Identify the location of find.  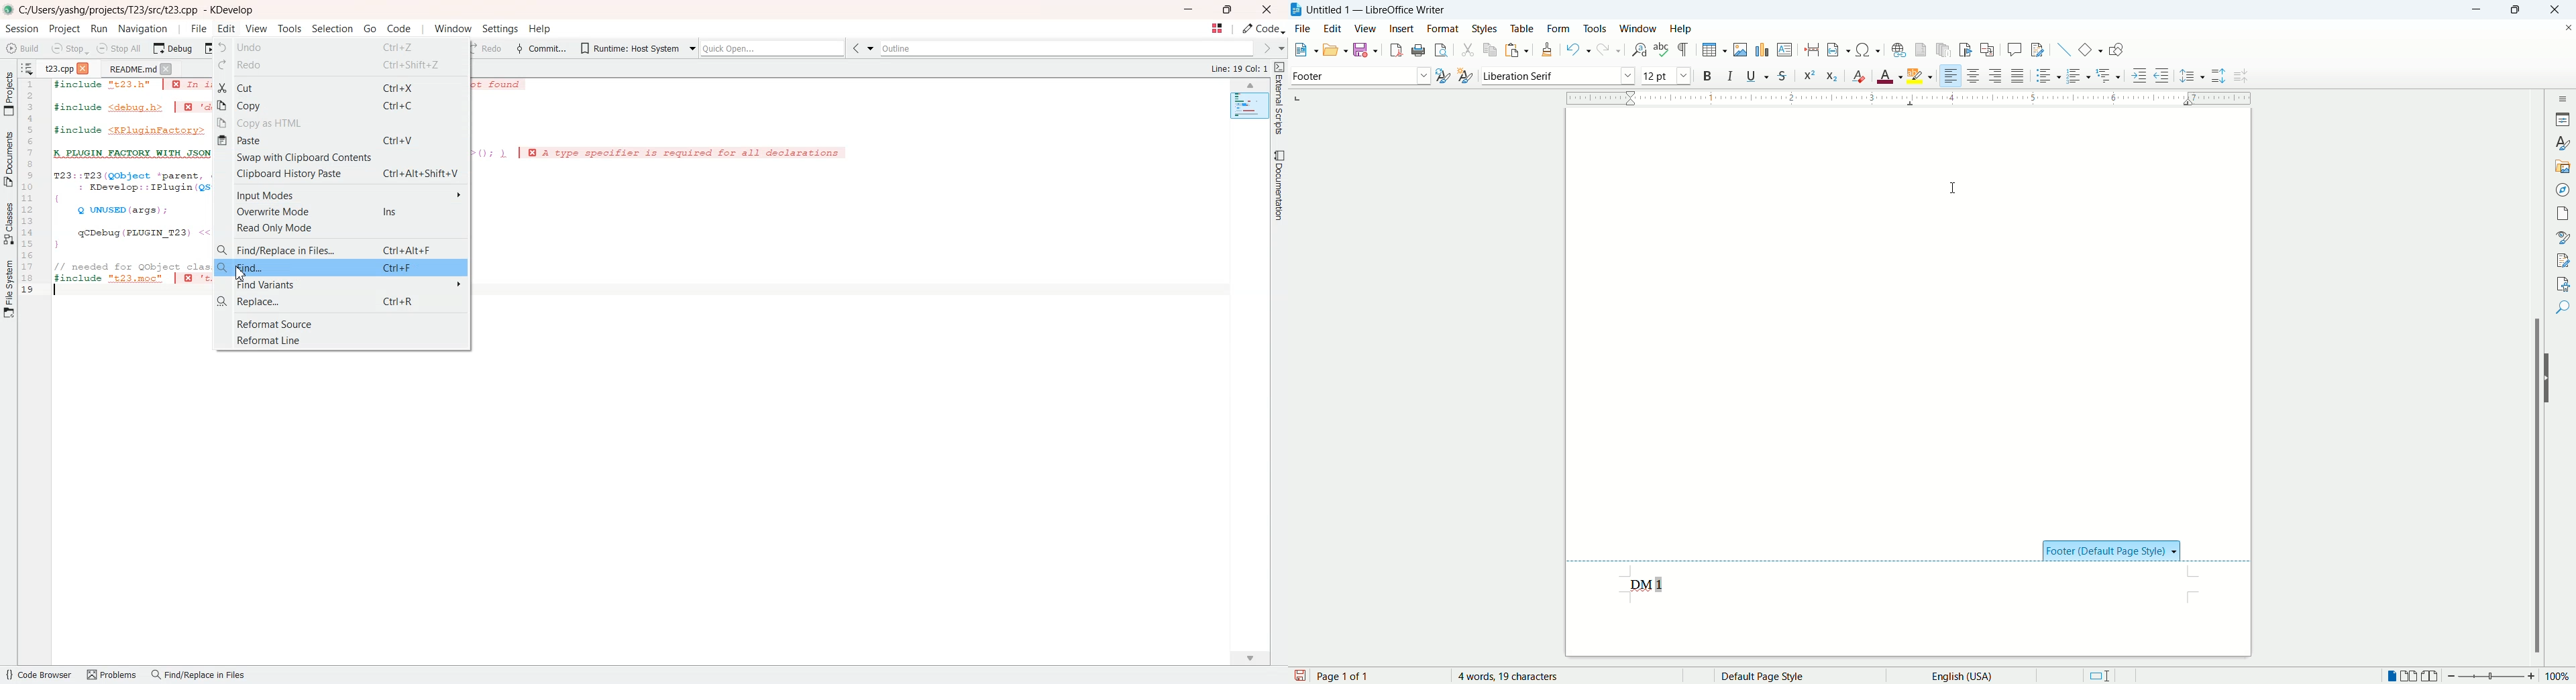
(2565, 306).